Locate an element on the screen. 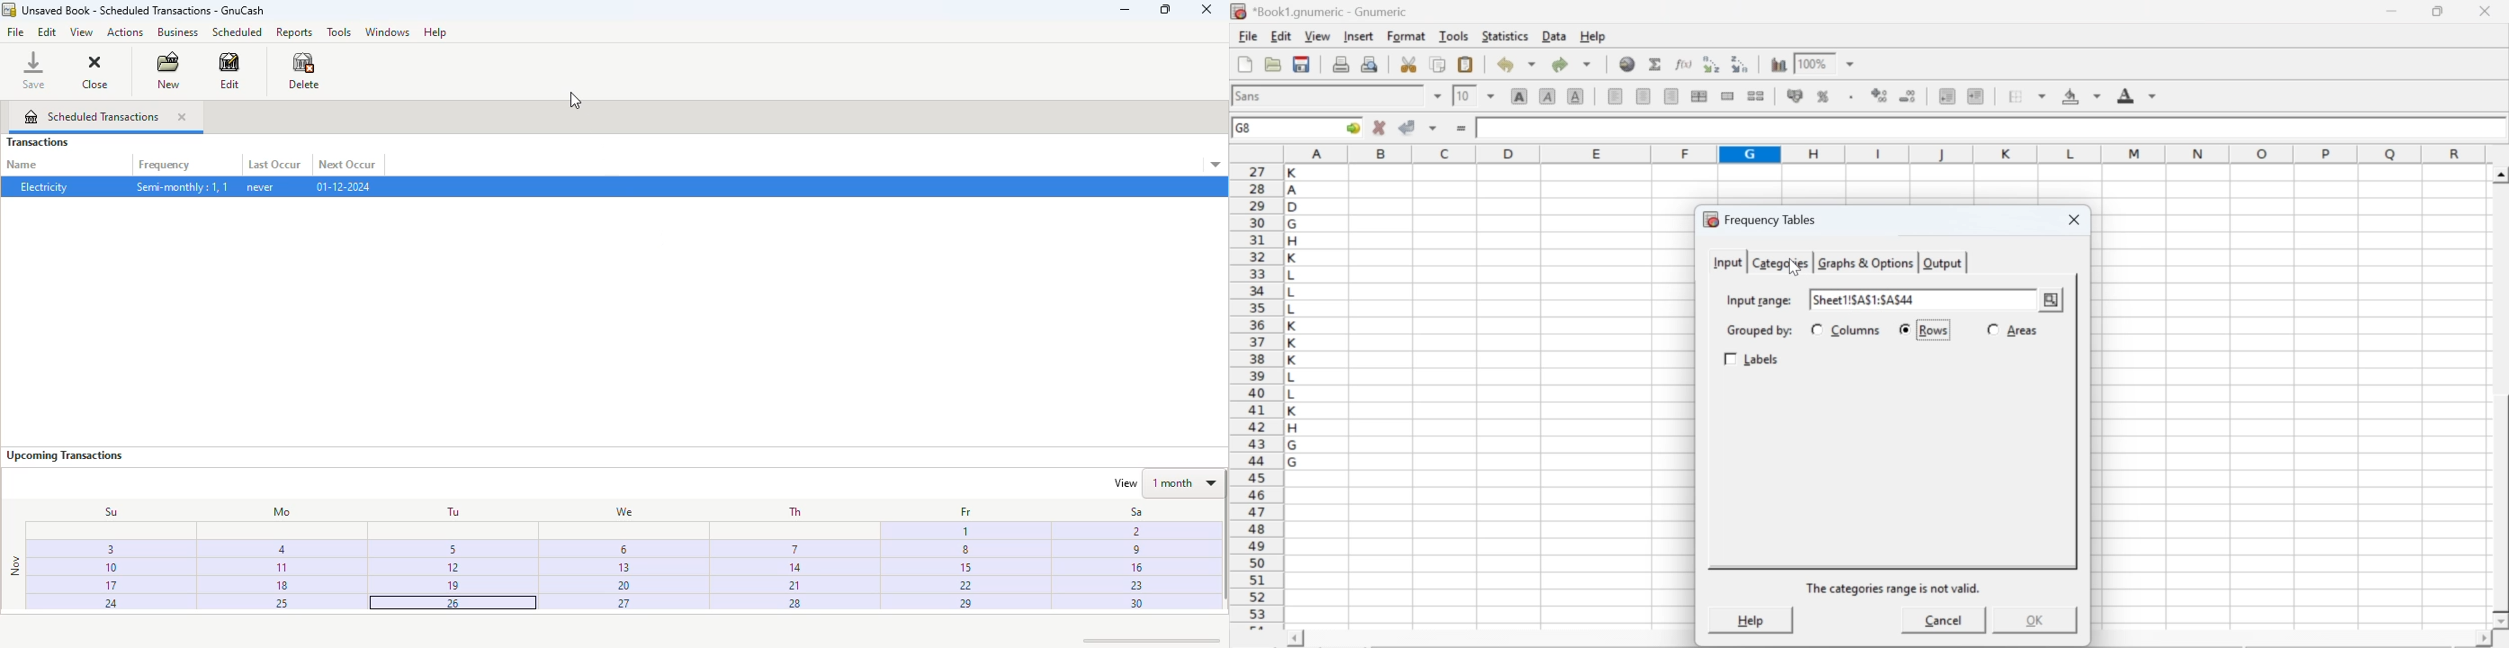 Image resolution: width=2520 pixels, height=672 pixels. areas is located at coordinates (2022, 330).